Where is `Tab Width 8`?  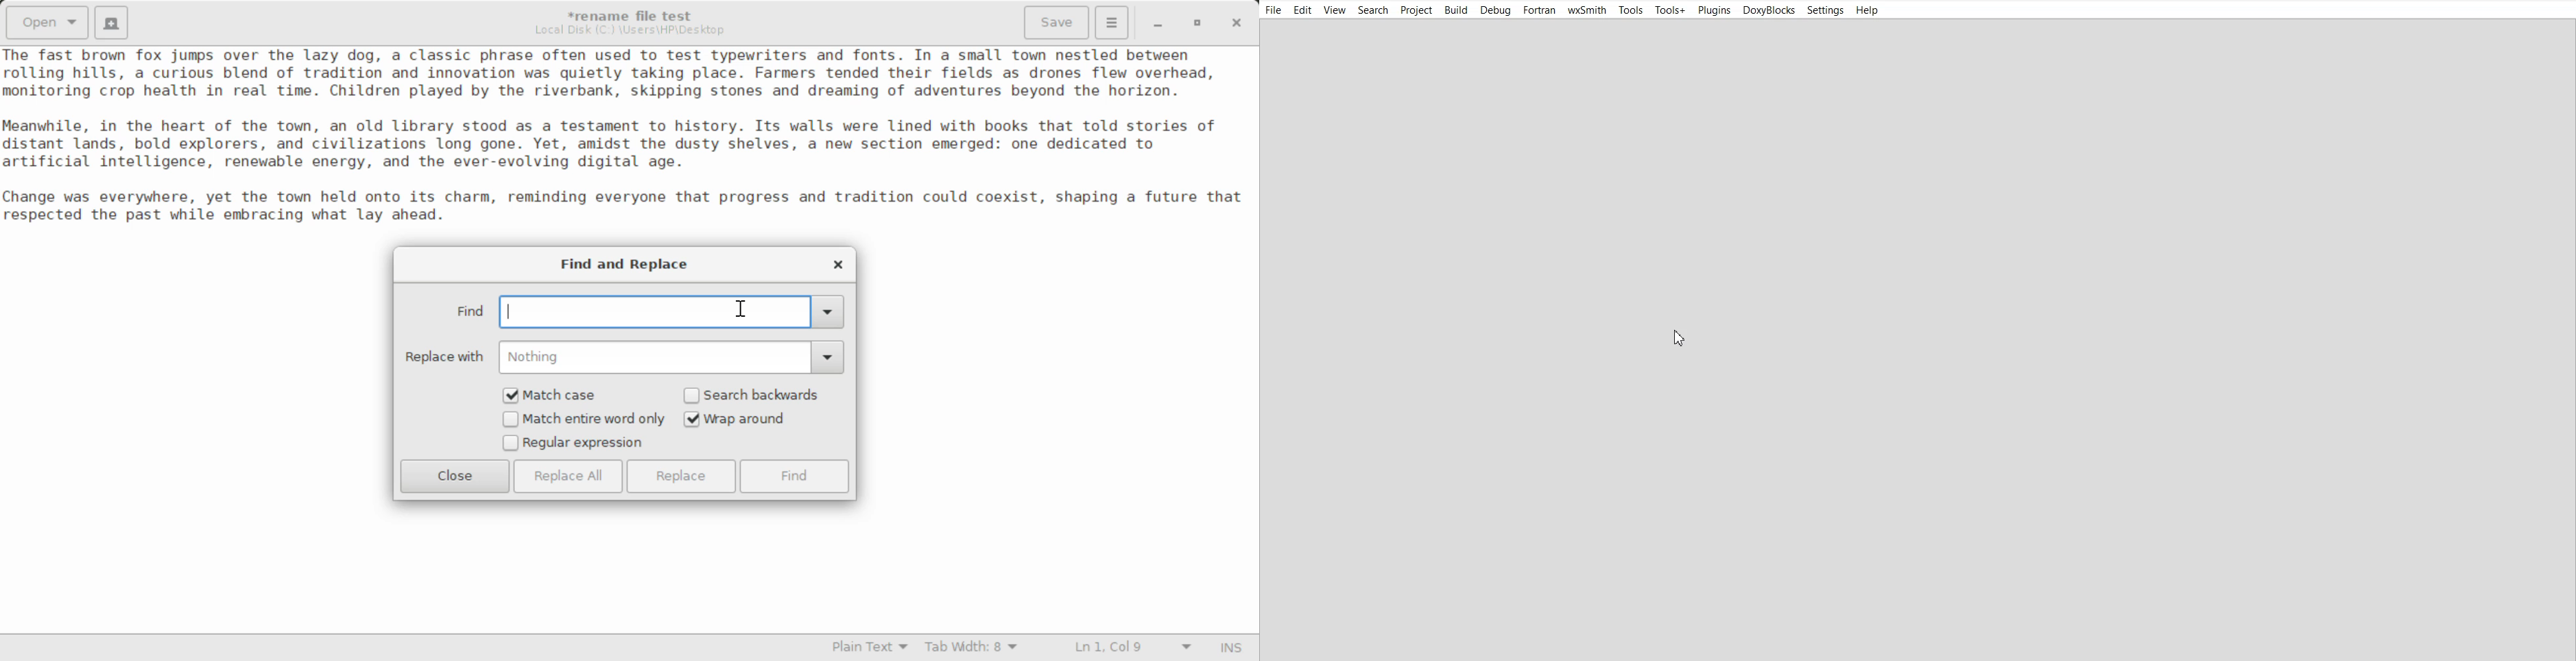
Tab Width 8 is located at coordinates (971, 649).